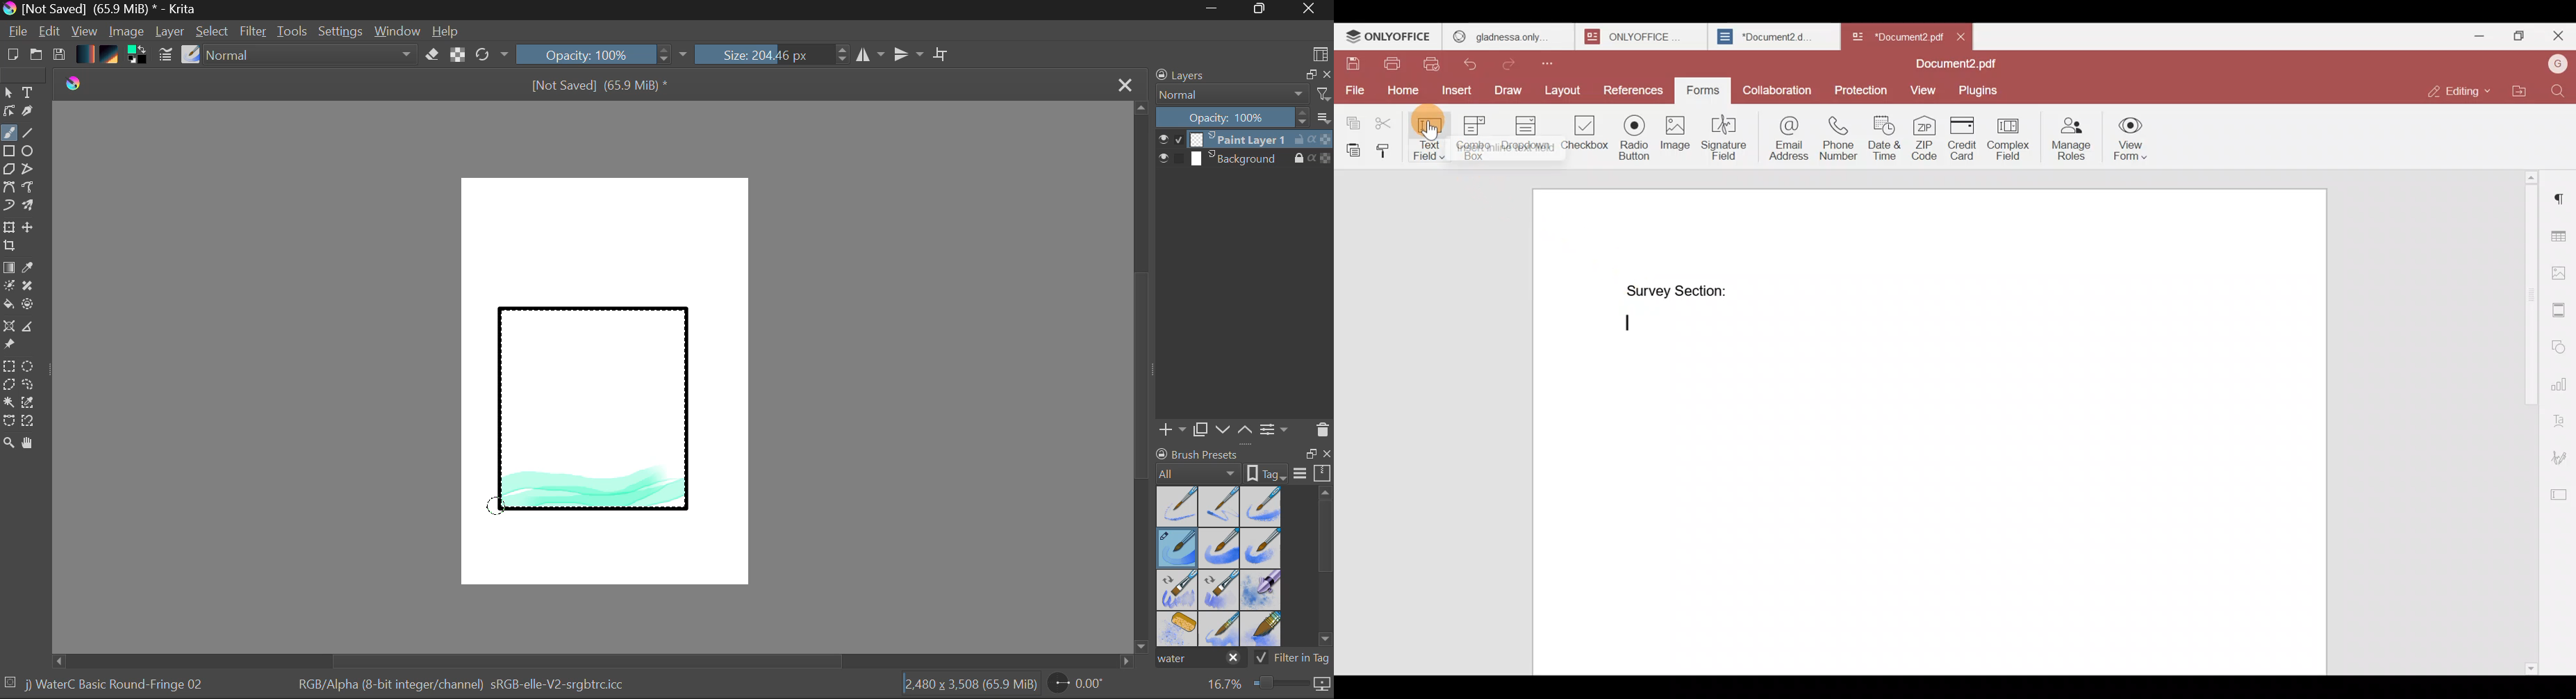 Image resolution: width=2576 pixels, height=700 pixels. Describe the element at coordinates (1401, 89) in the screenshot. I see `Home` at that location.